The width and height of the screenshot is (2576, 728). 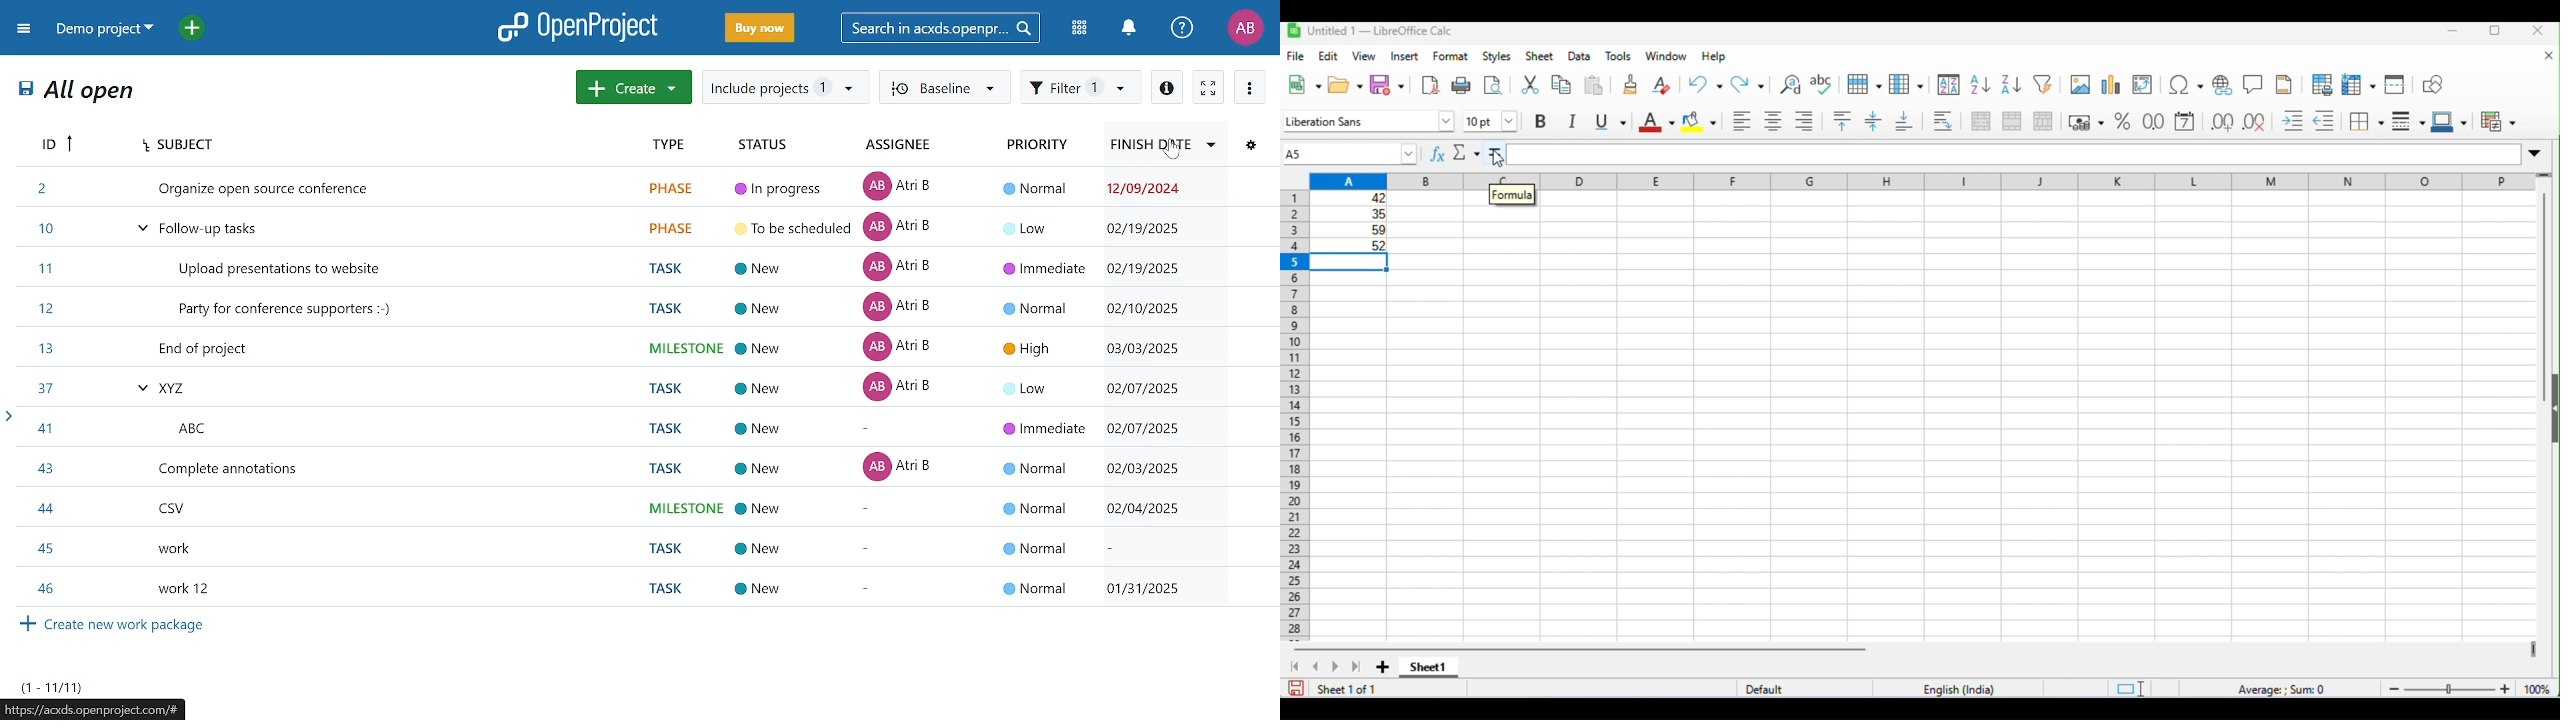 What do you see at coordinates (1357, 668) in the screenshot?
I see `last sheet` at bounding box center [1357, 668].